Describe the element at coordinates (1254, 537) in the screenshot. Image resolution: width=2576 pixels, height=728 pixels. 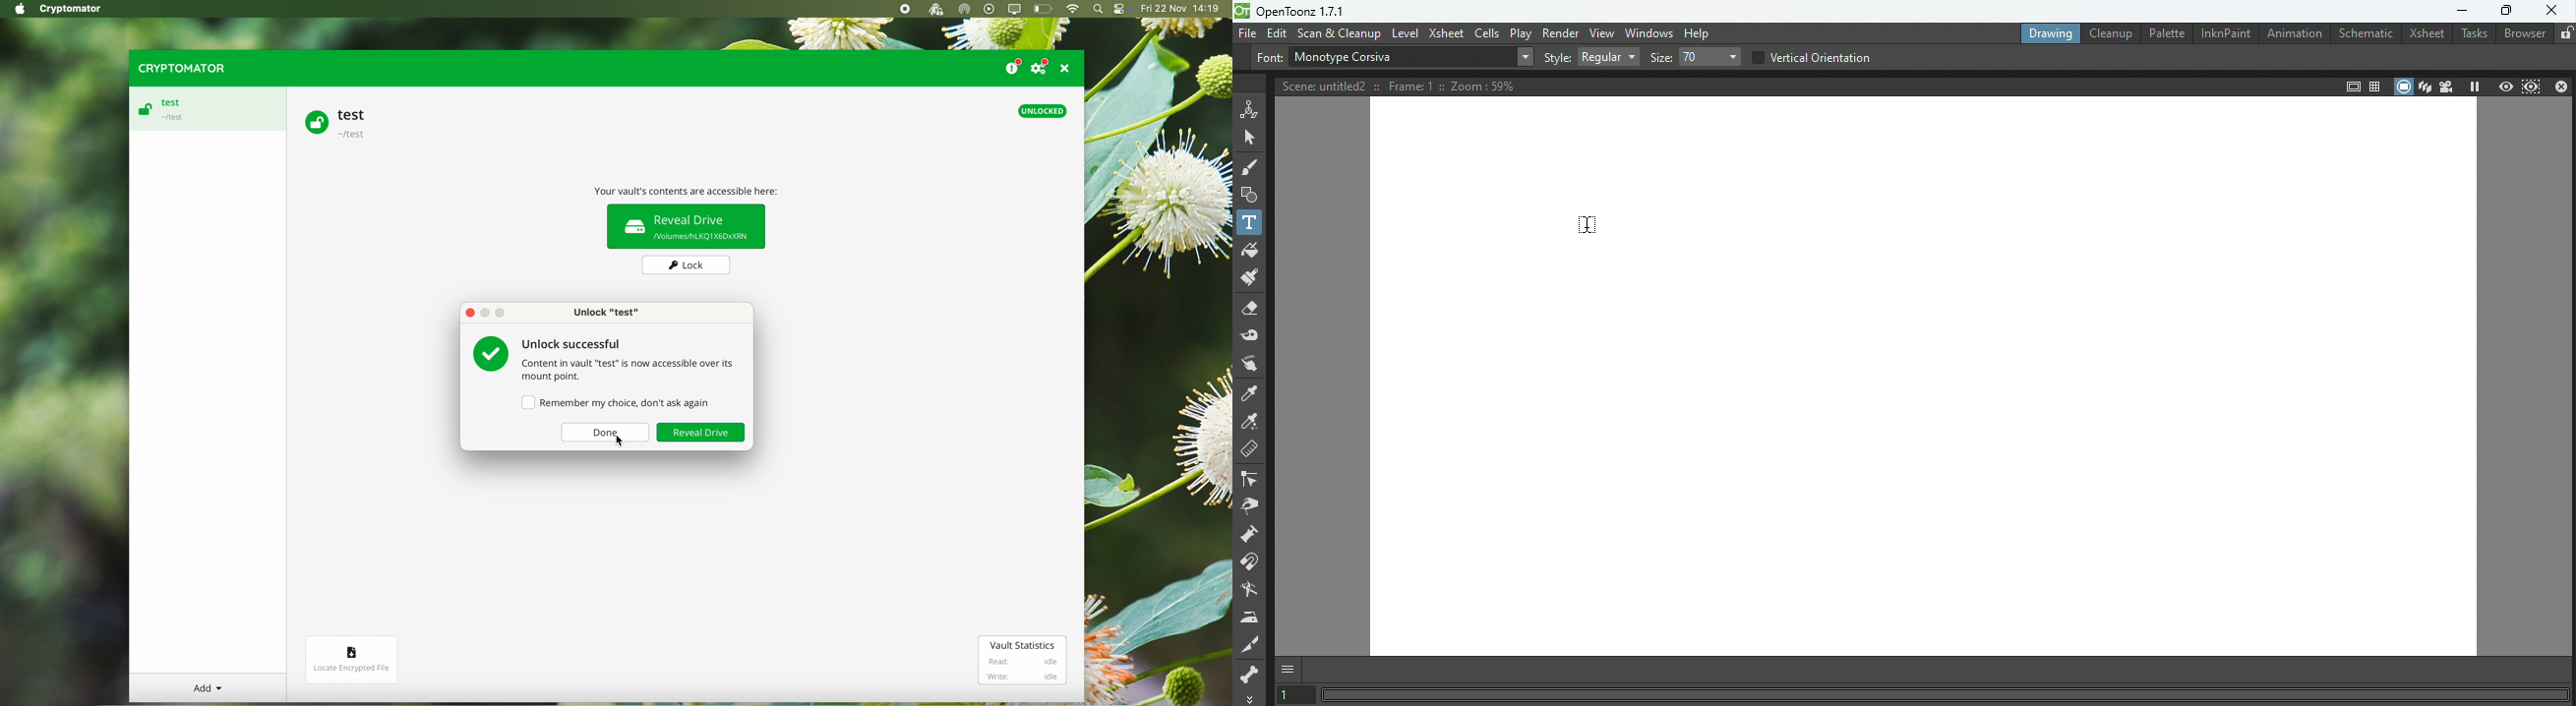
I see `Pump tool` at that location.